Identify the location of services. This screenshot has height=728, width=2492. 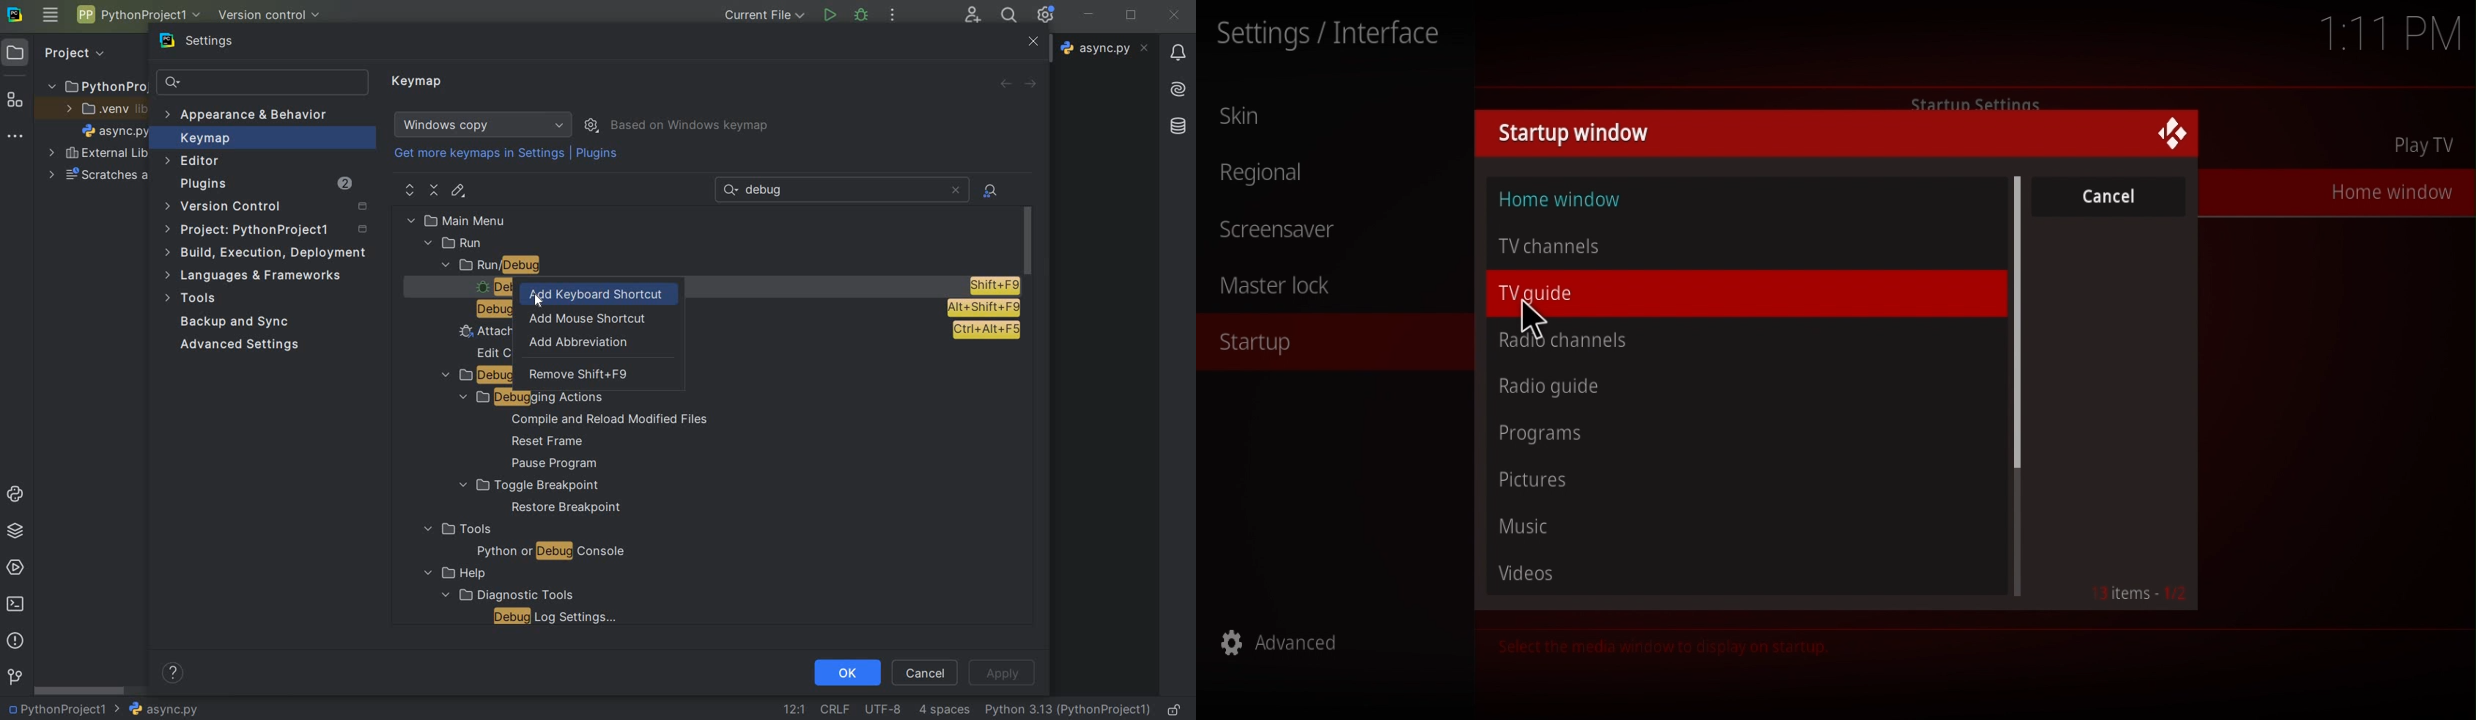
(17, 567).